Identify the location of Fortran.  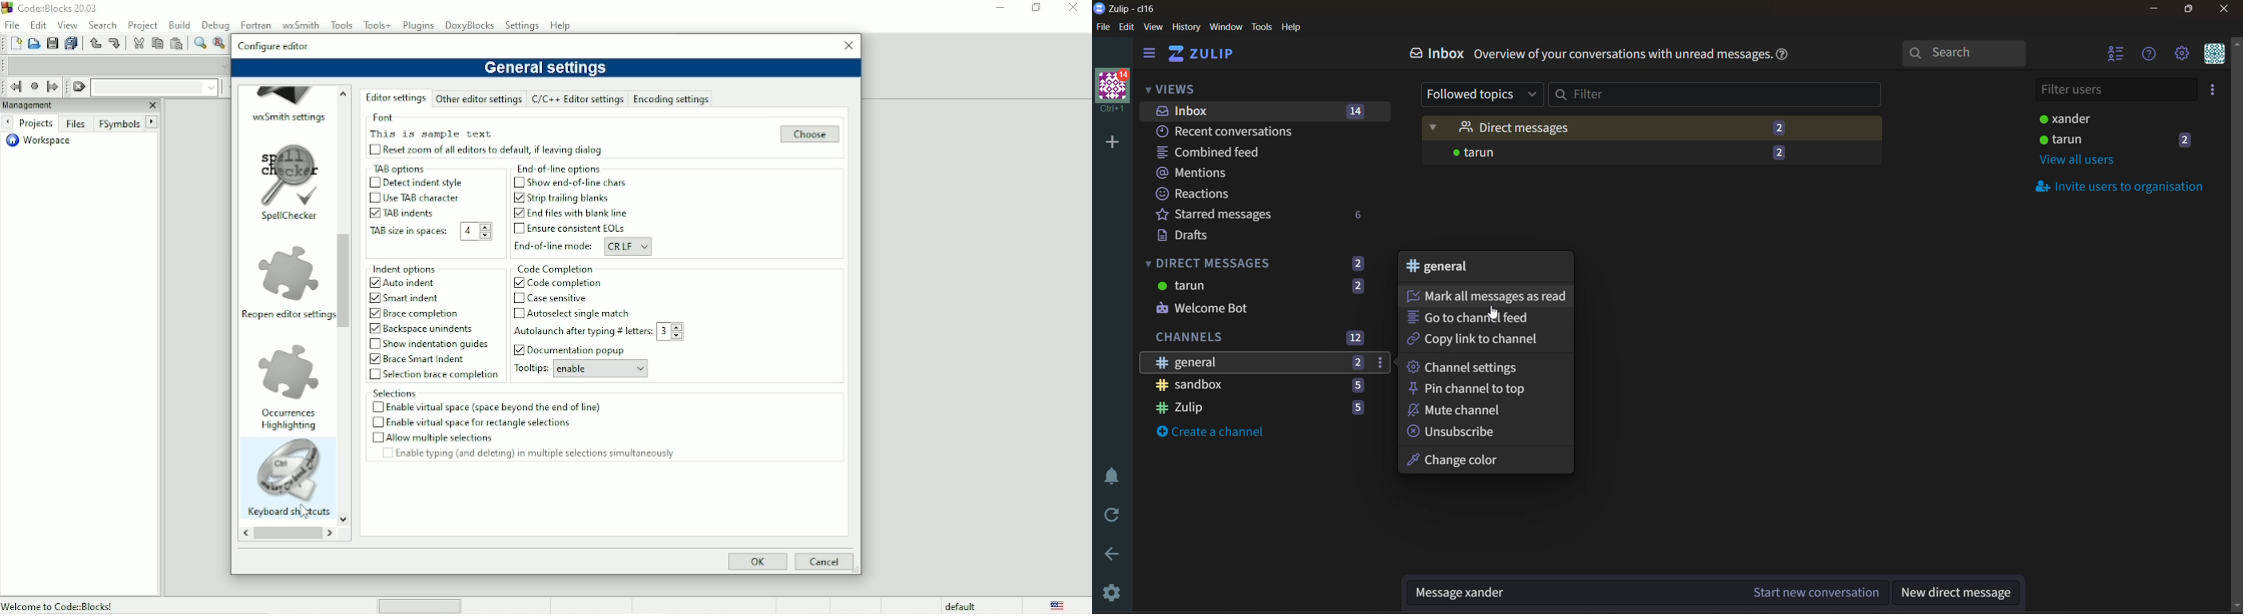
(255, 23).